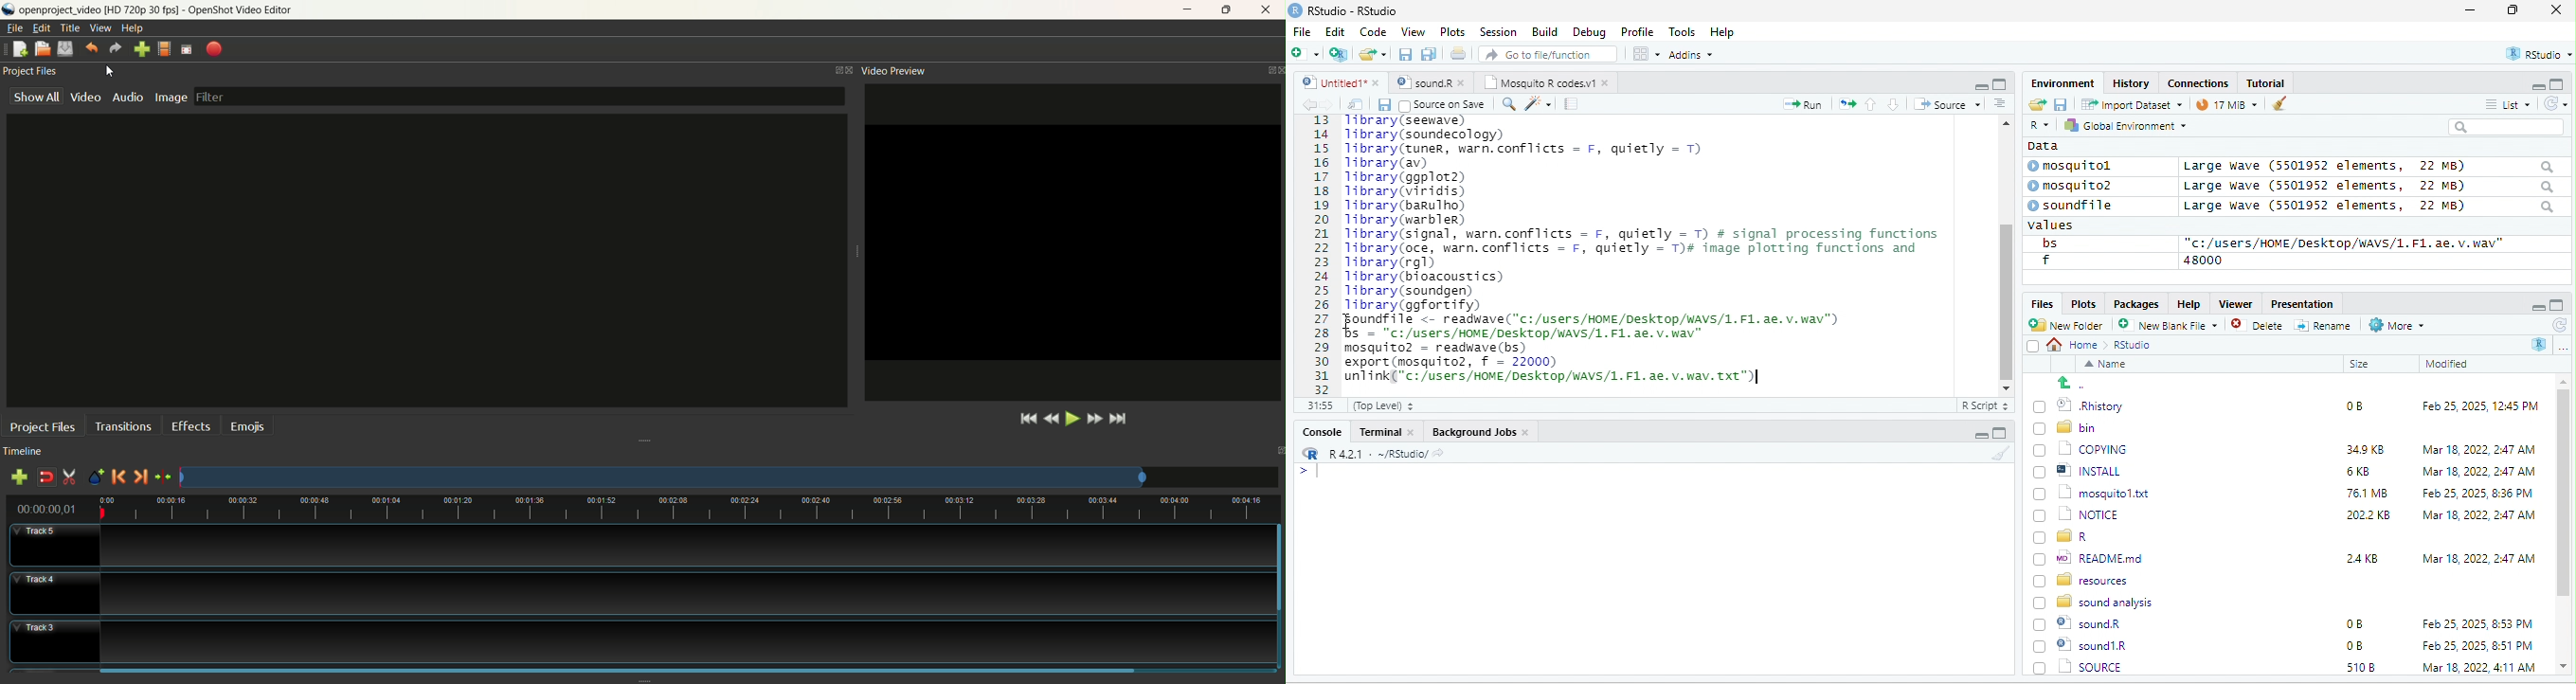  I want to click on Edit, so click(1337, 31).